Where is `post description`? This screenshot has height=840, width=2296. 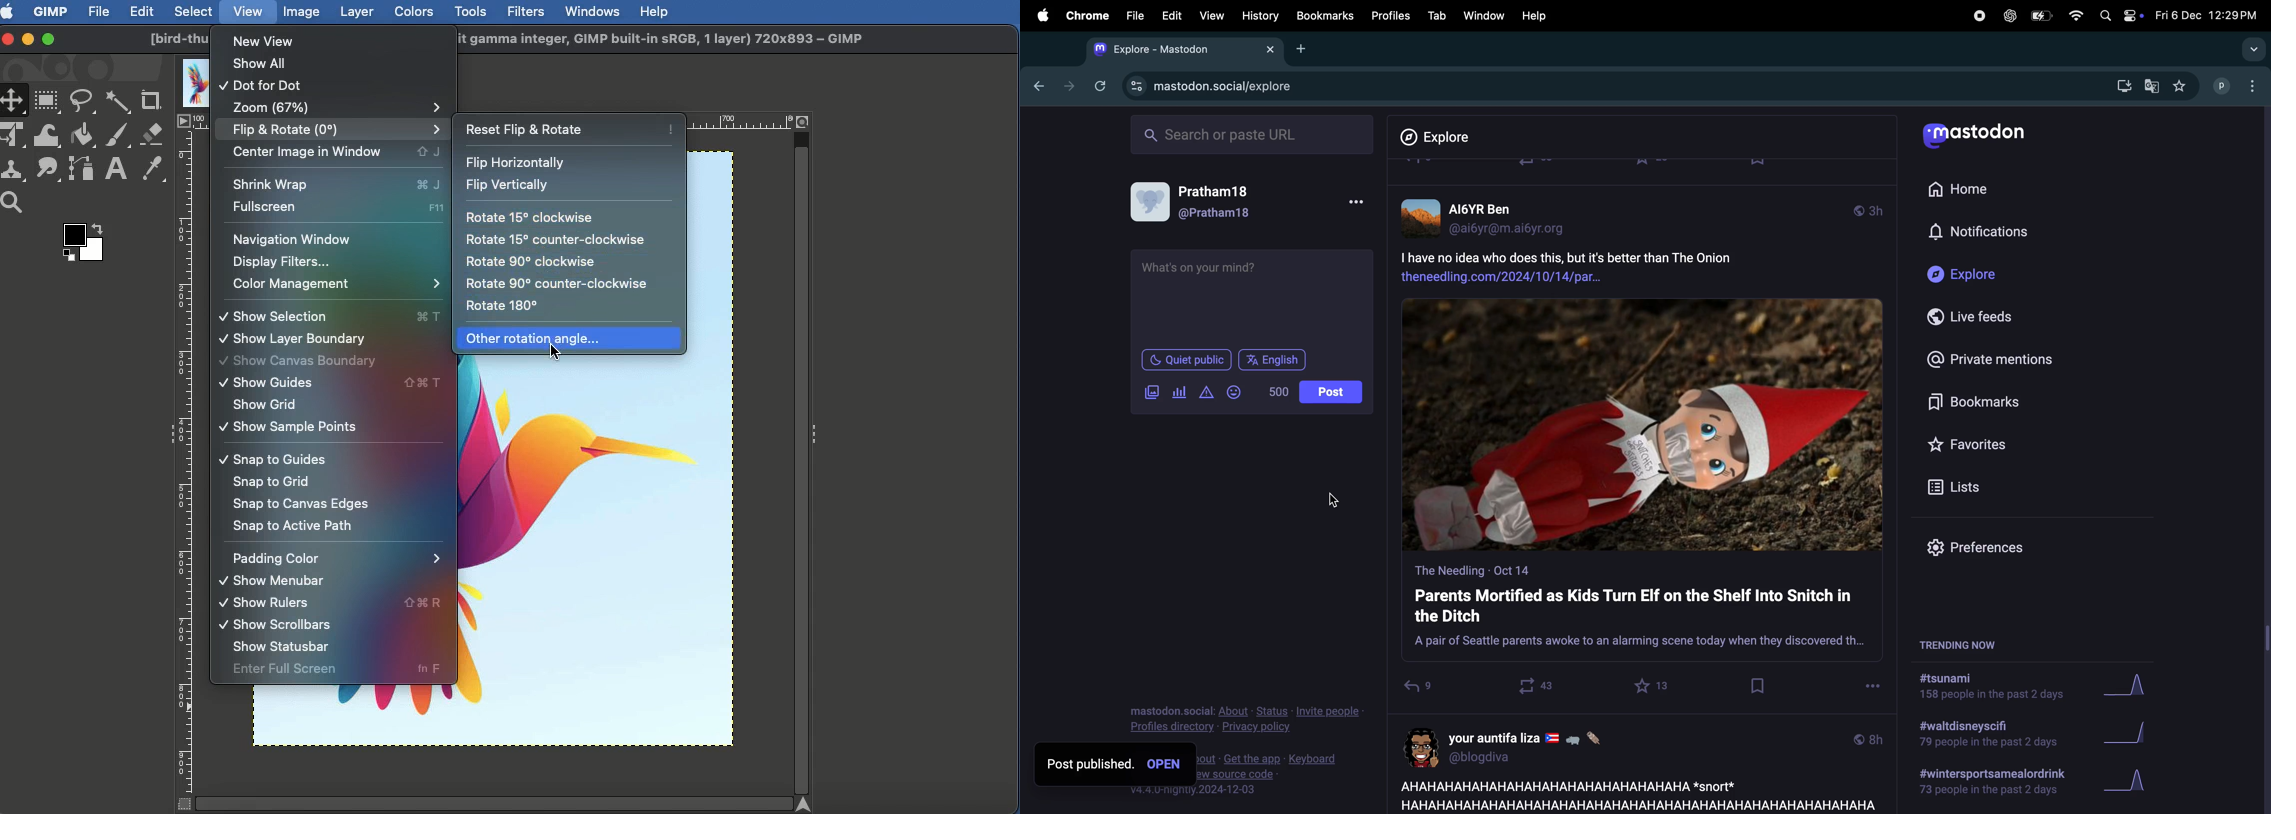 post description is located at coordinates (1606, 264).